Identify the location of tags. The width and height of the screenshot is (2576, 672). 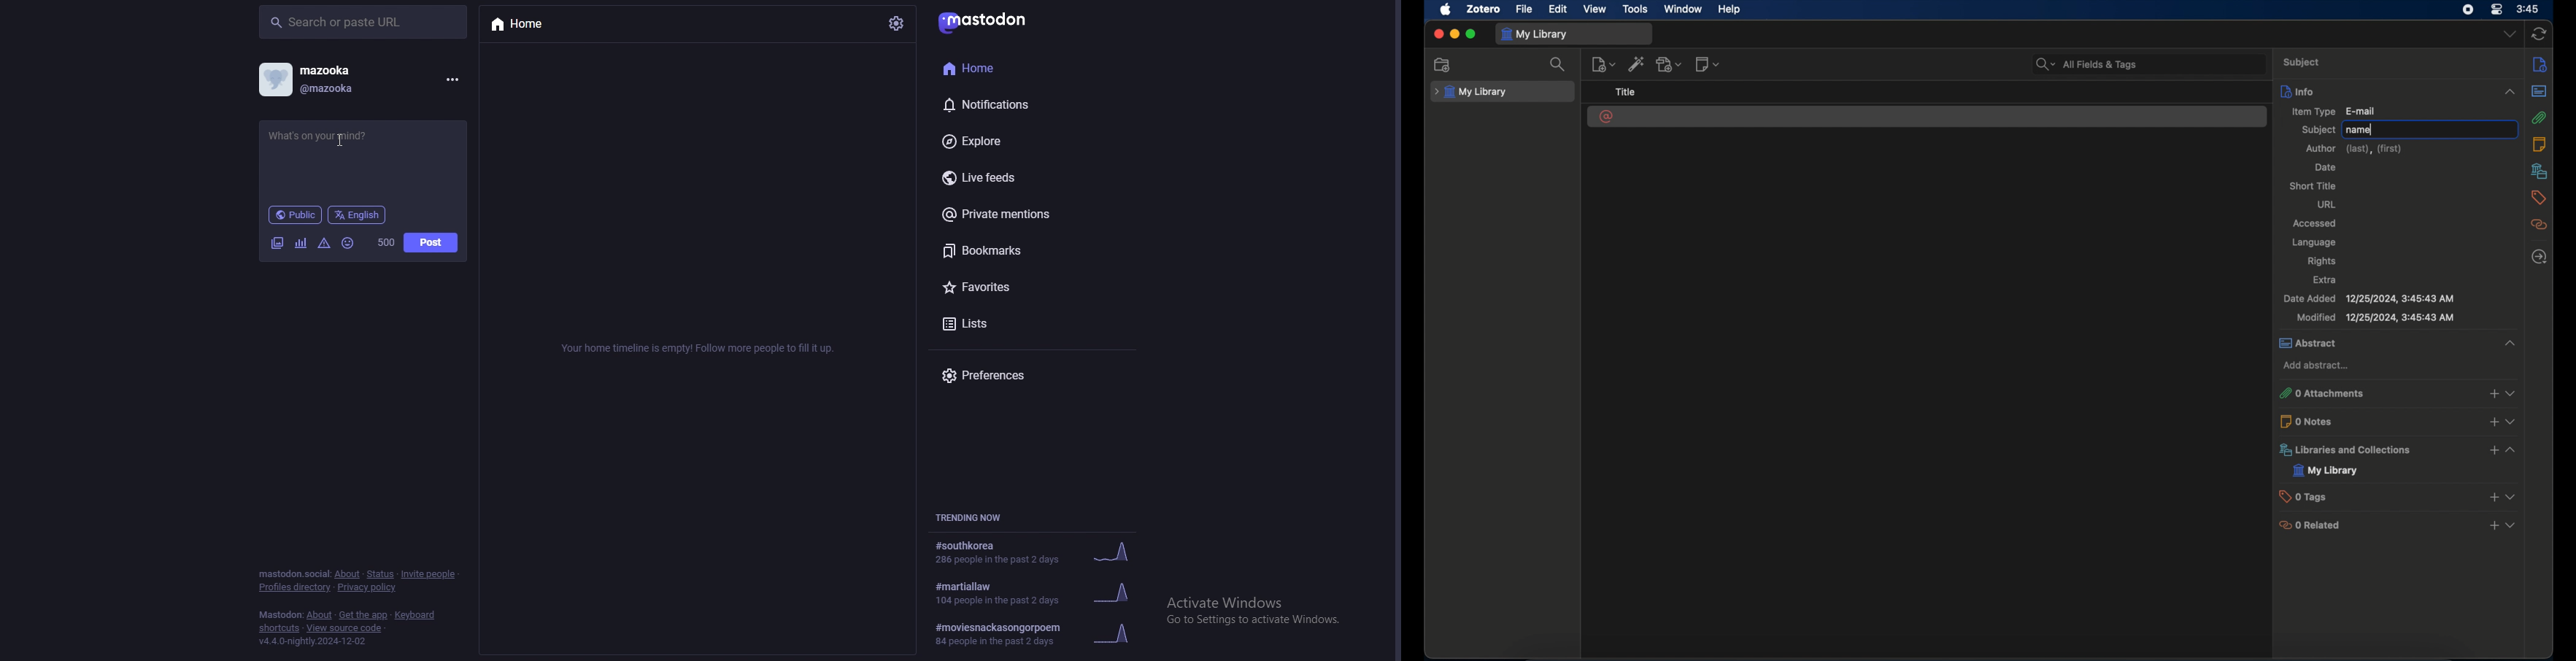
(2539, 198).